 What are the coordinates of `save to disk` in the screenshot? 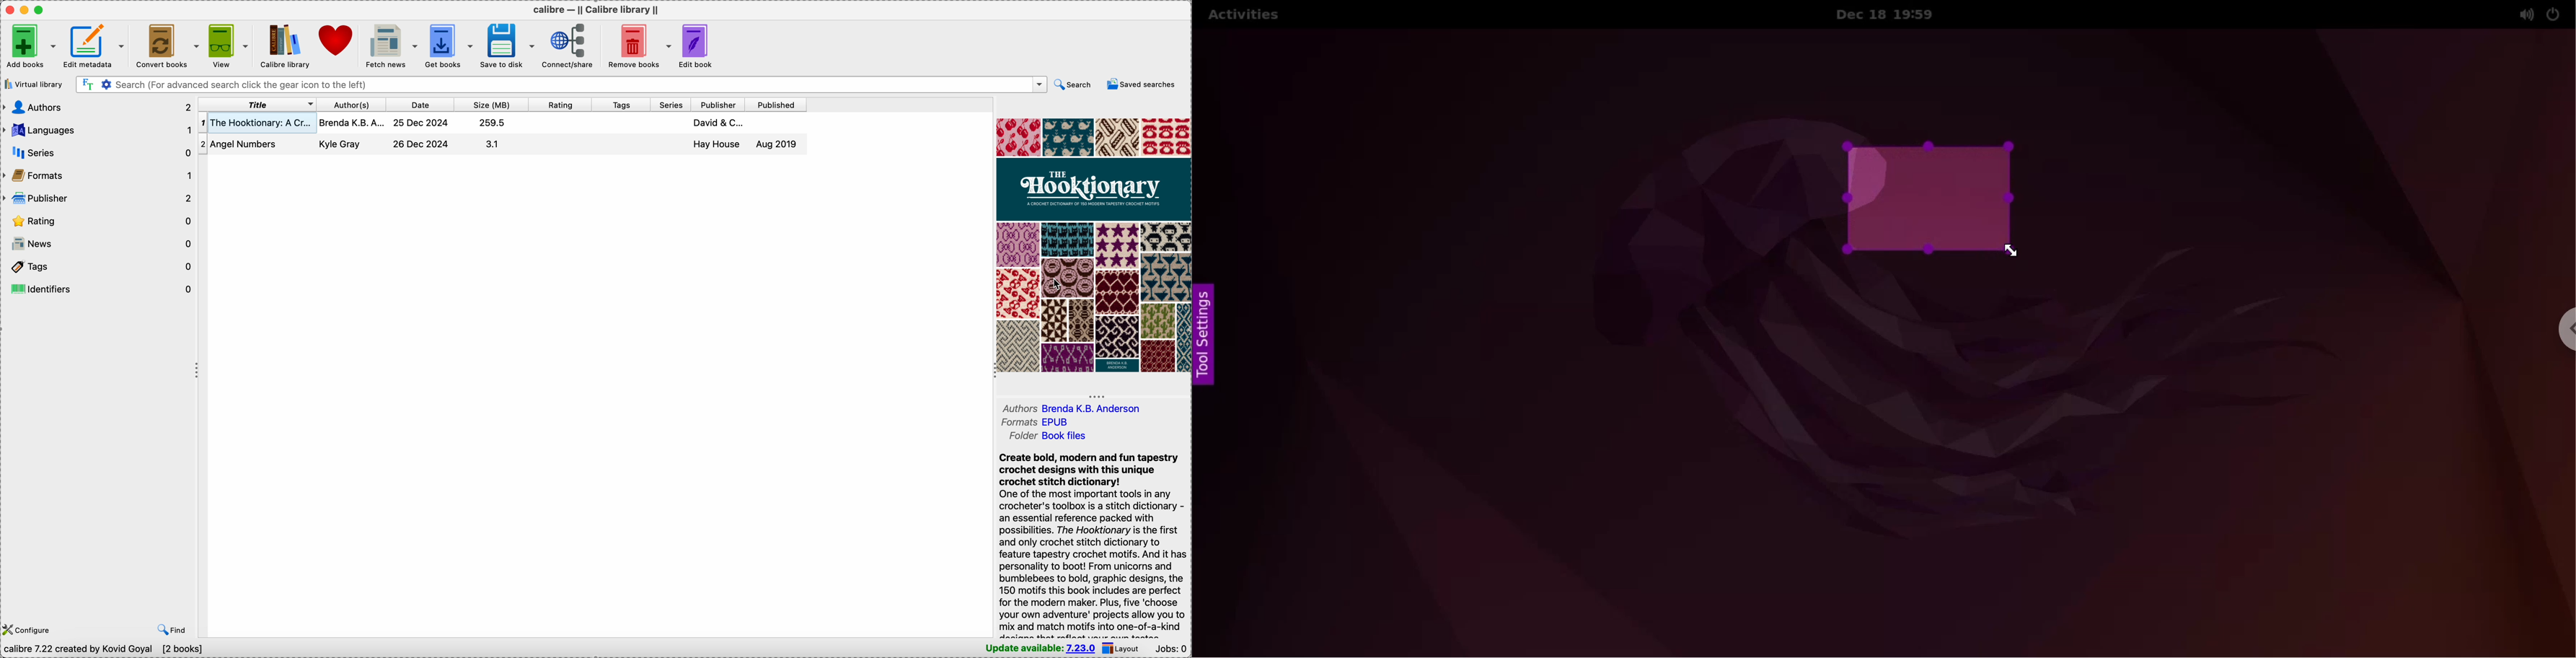 It's located at (507, 45).